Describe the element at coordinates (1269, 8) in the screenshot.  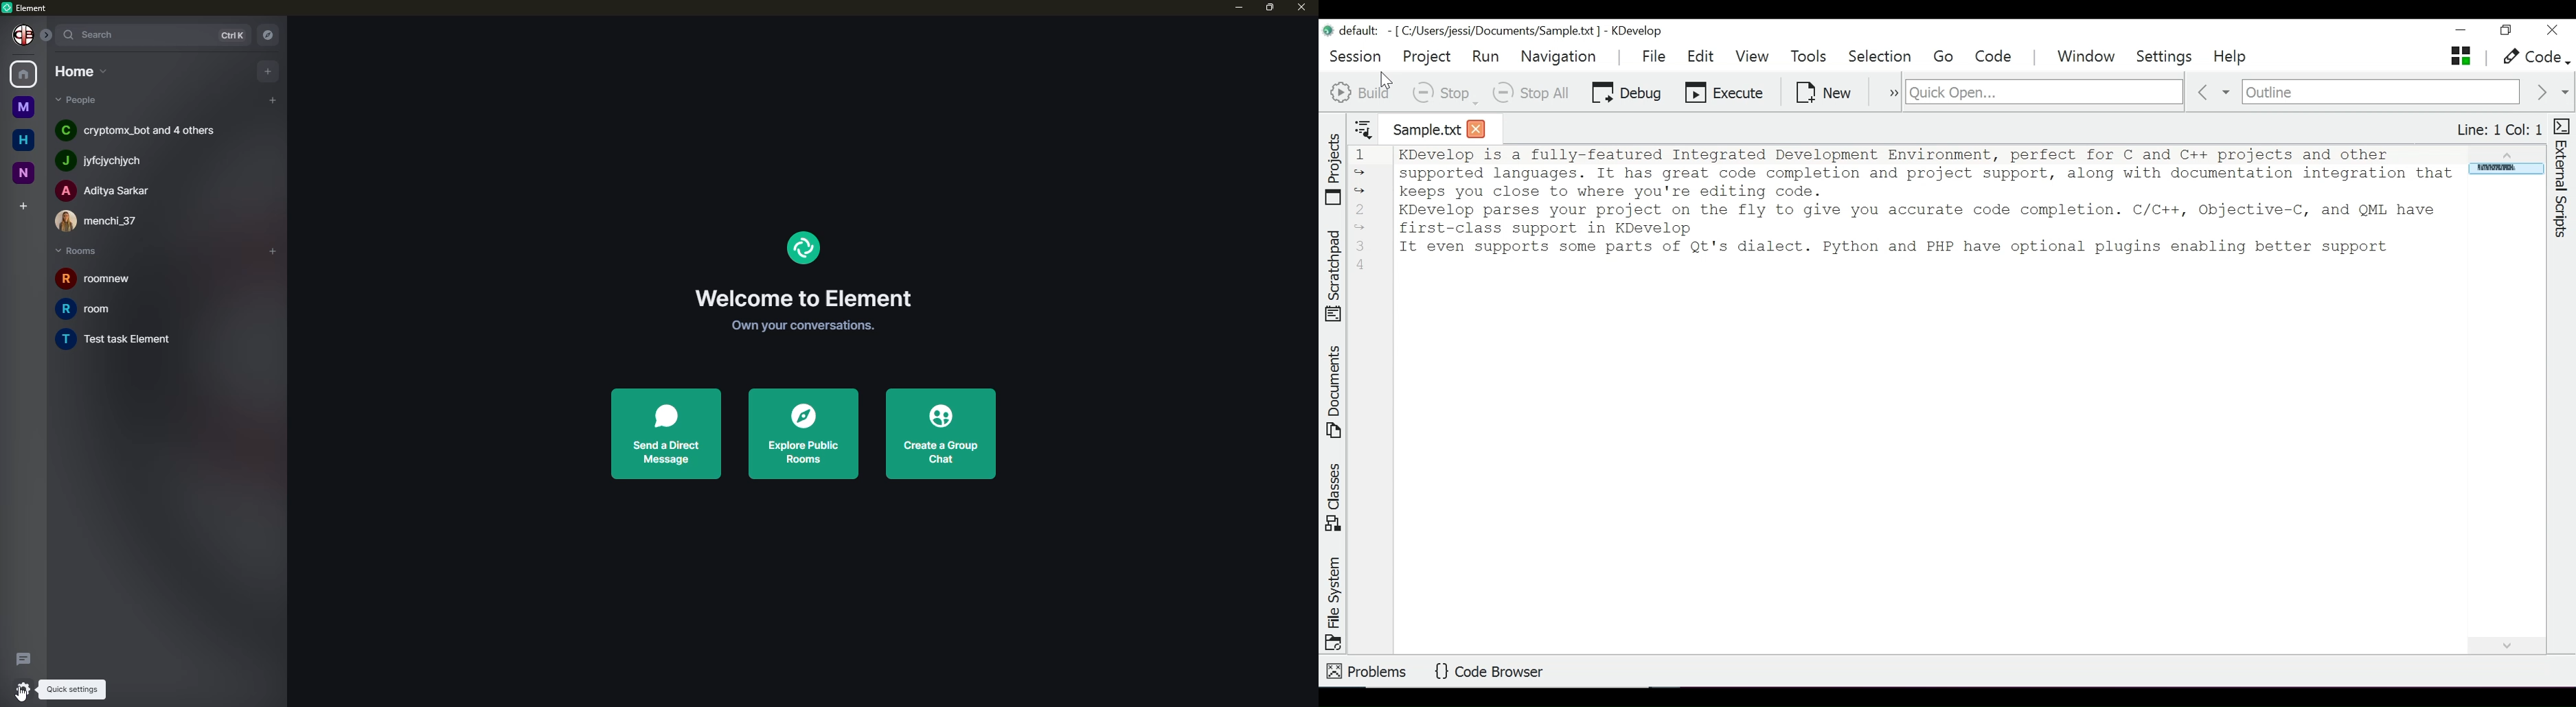
I see `maximize` at that location.